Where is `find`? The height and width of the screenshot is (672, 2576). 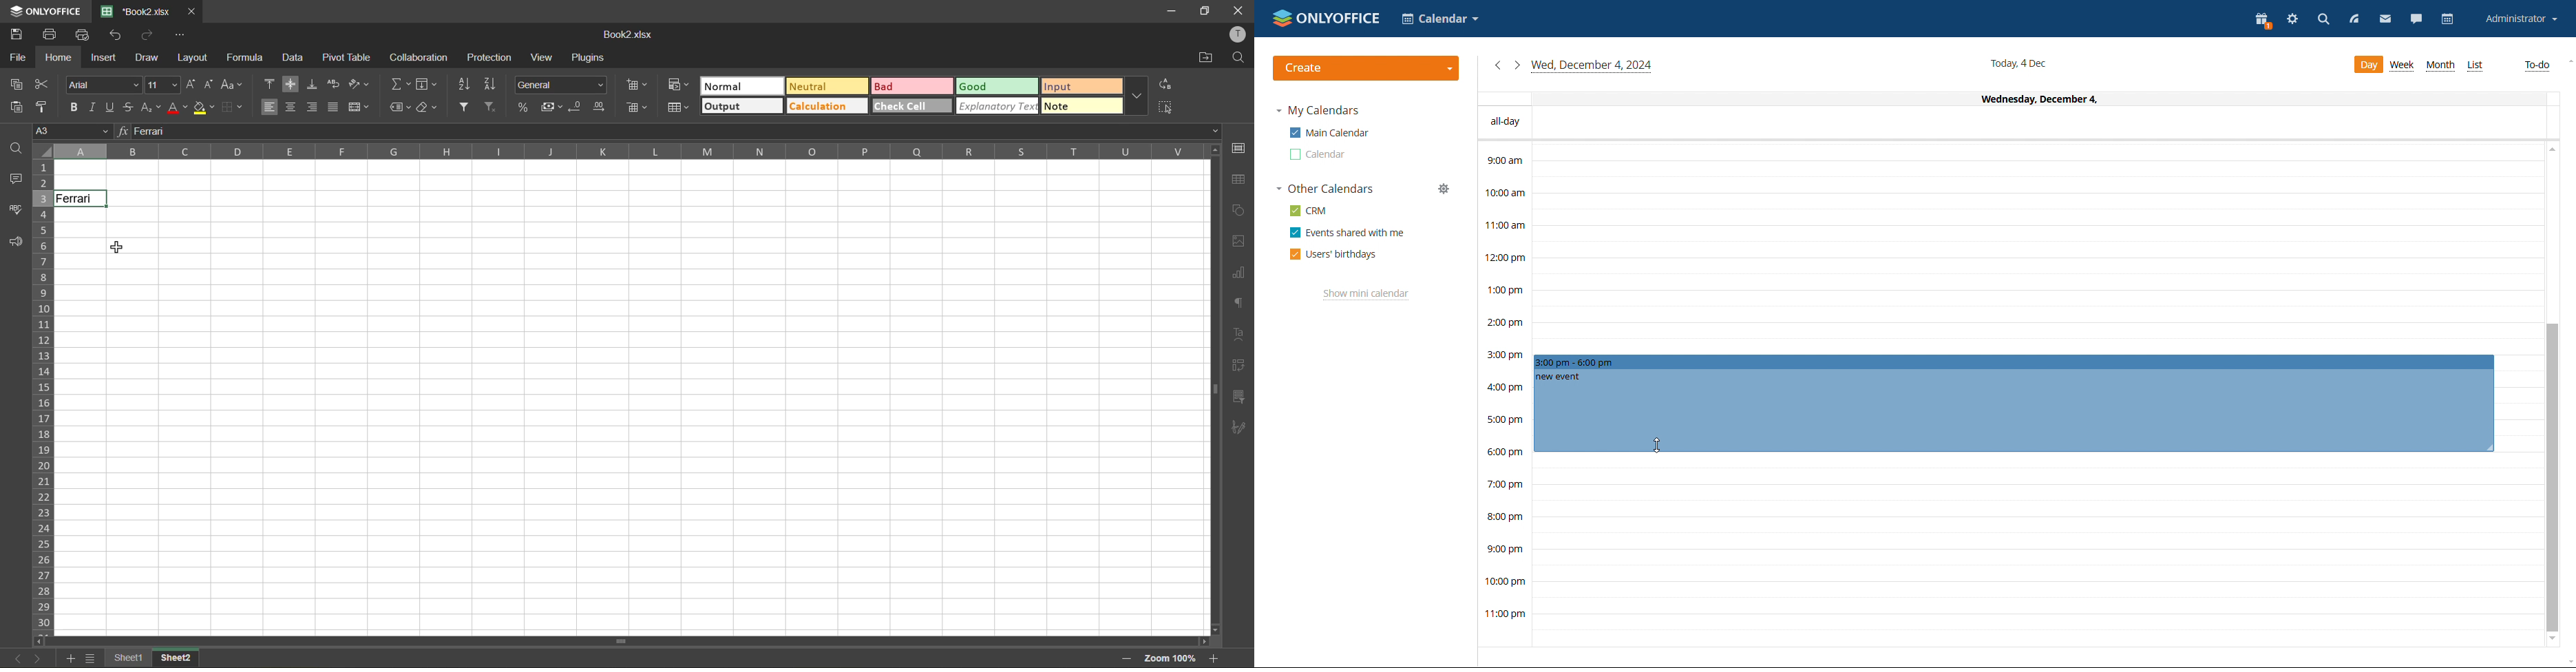
find is located at coordinates (1238, 58).